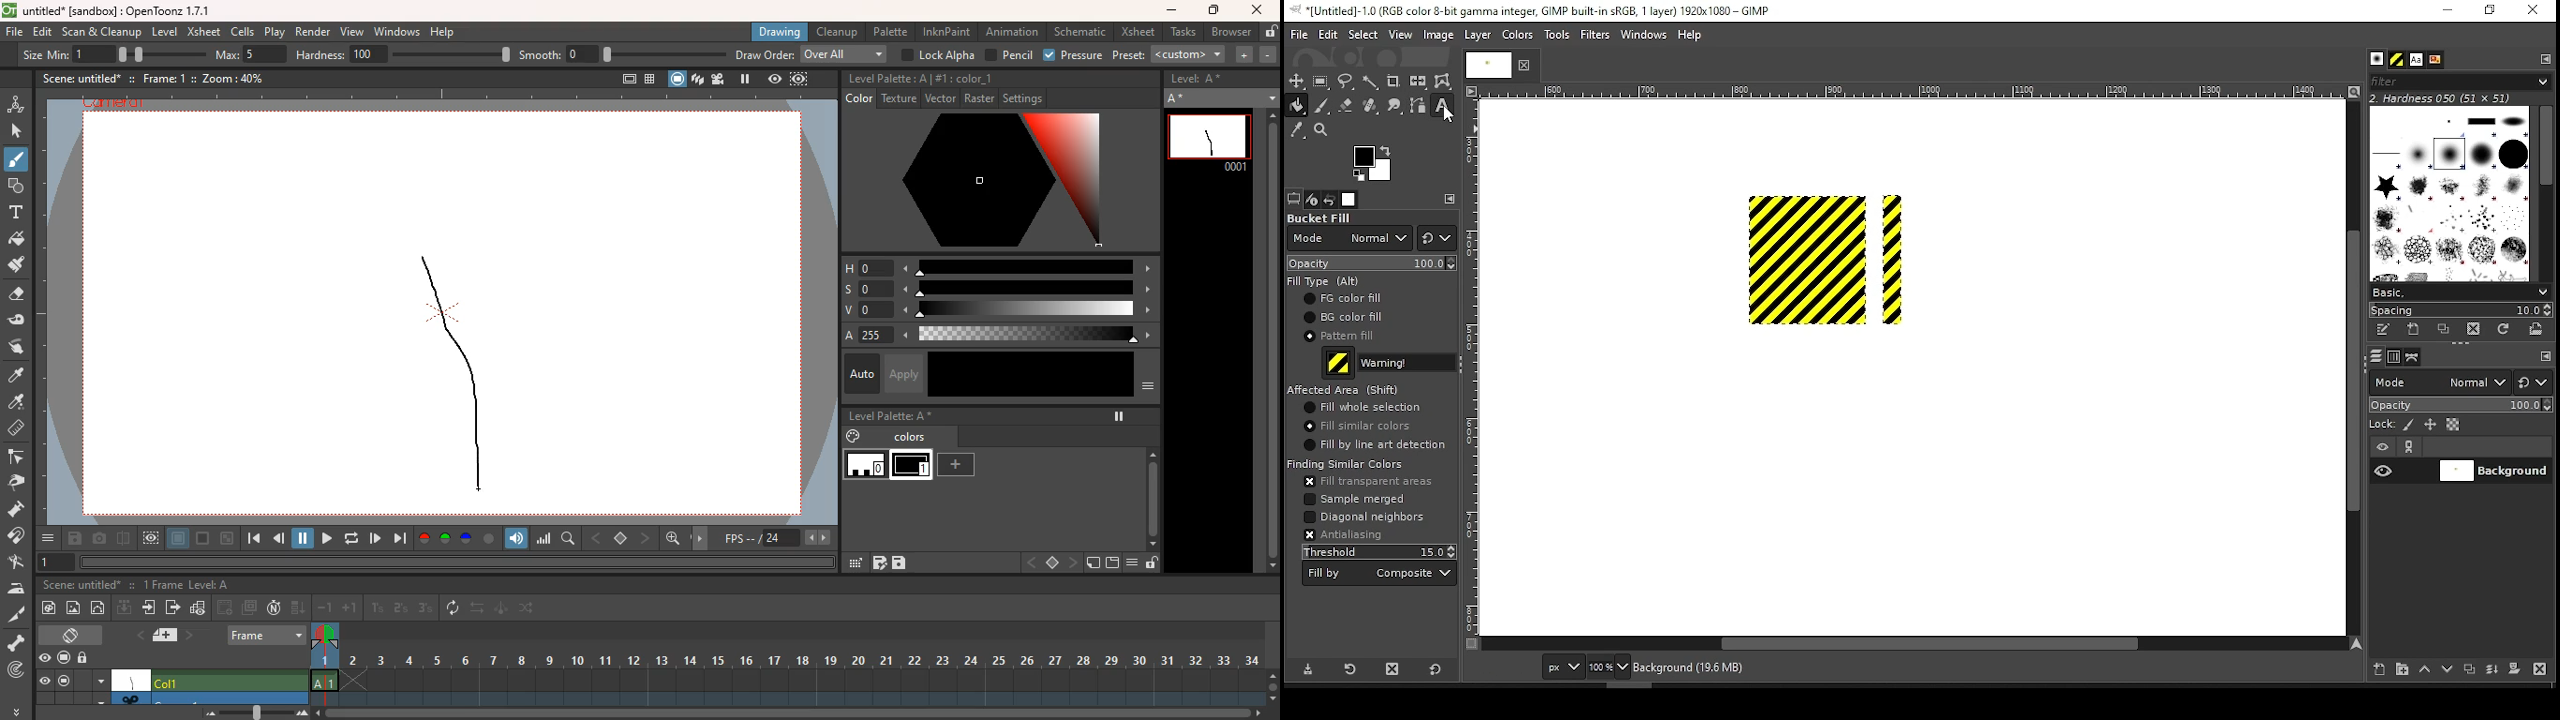 The width and height of the screenshot is (2576, 728). Describe the element at coordinates (1379, 446) in the screenshot. I see `fill by line art detection` at that location.